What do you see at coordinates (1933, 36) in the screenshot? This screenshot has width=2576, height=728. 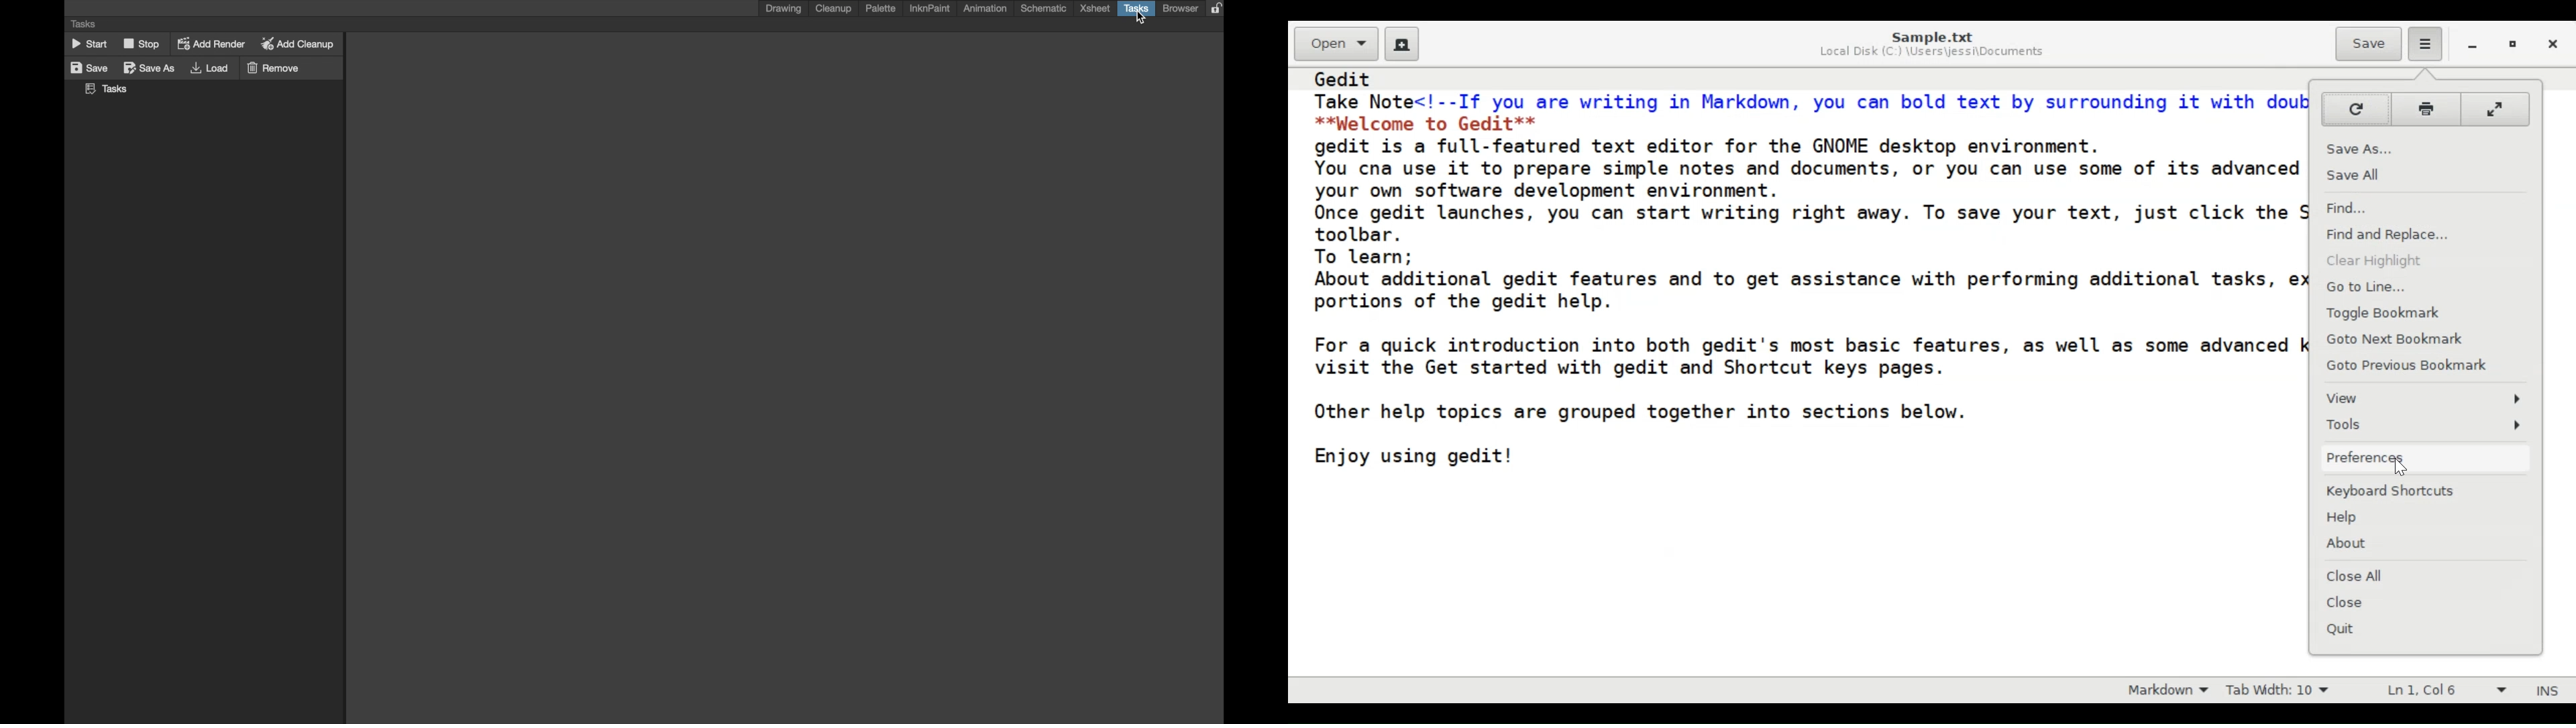 I see `Sample.txt` at bounding box center [1933, 36].